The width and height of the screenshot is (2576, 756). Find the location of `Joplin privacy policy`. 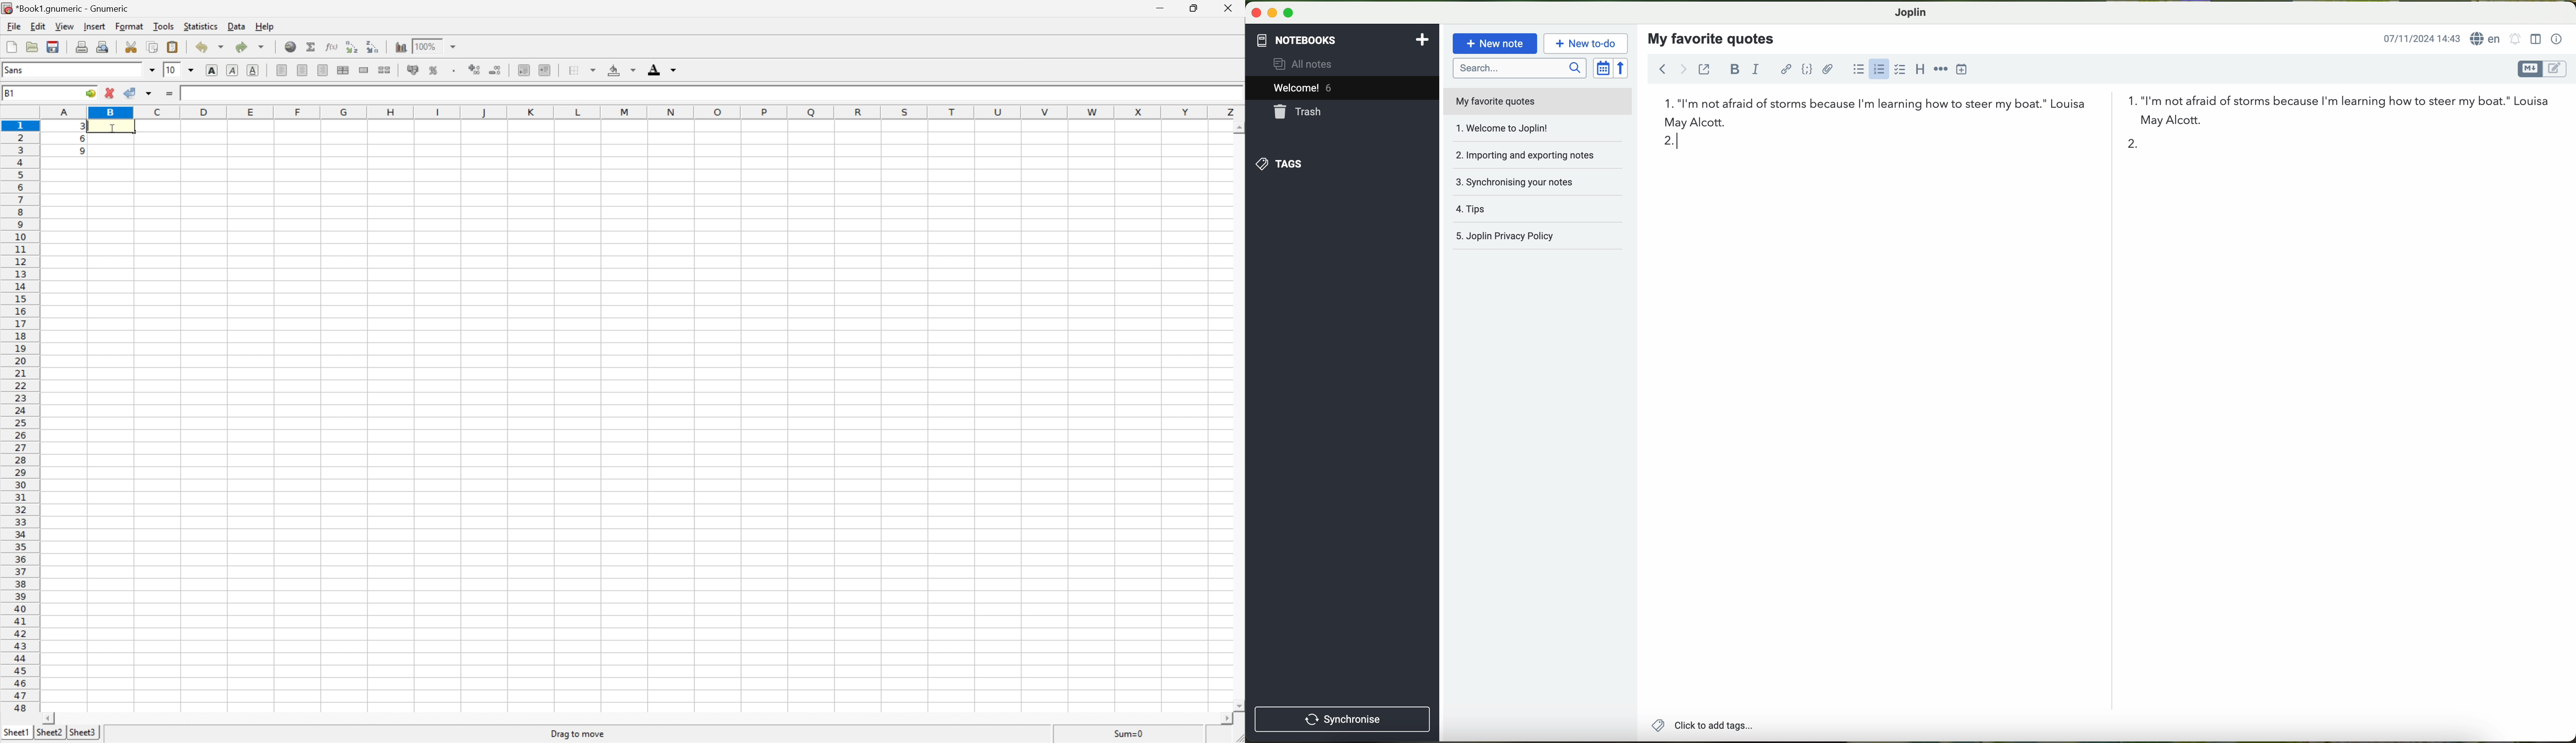

Joplin privacy policy is located at coordinates (1533, 237).